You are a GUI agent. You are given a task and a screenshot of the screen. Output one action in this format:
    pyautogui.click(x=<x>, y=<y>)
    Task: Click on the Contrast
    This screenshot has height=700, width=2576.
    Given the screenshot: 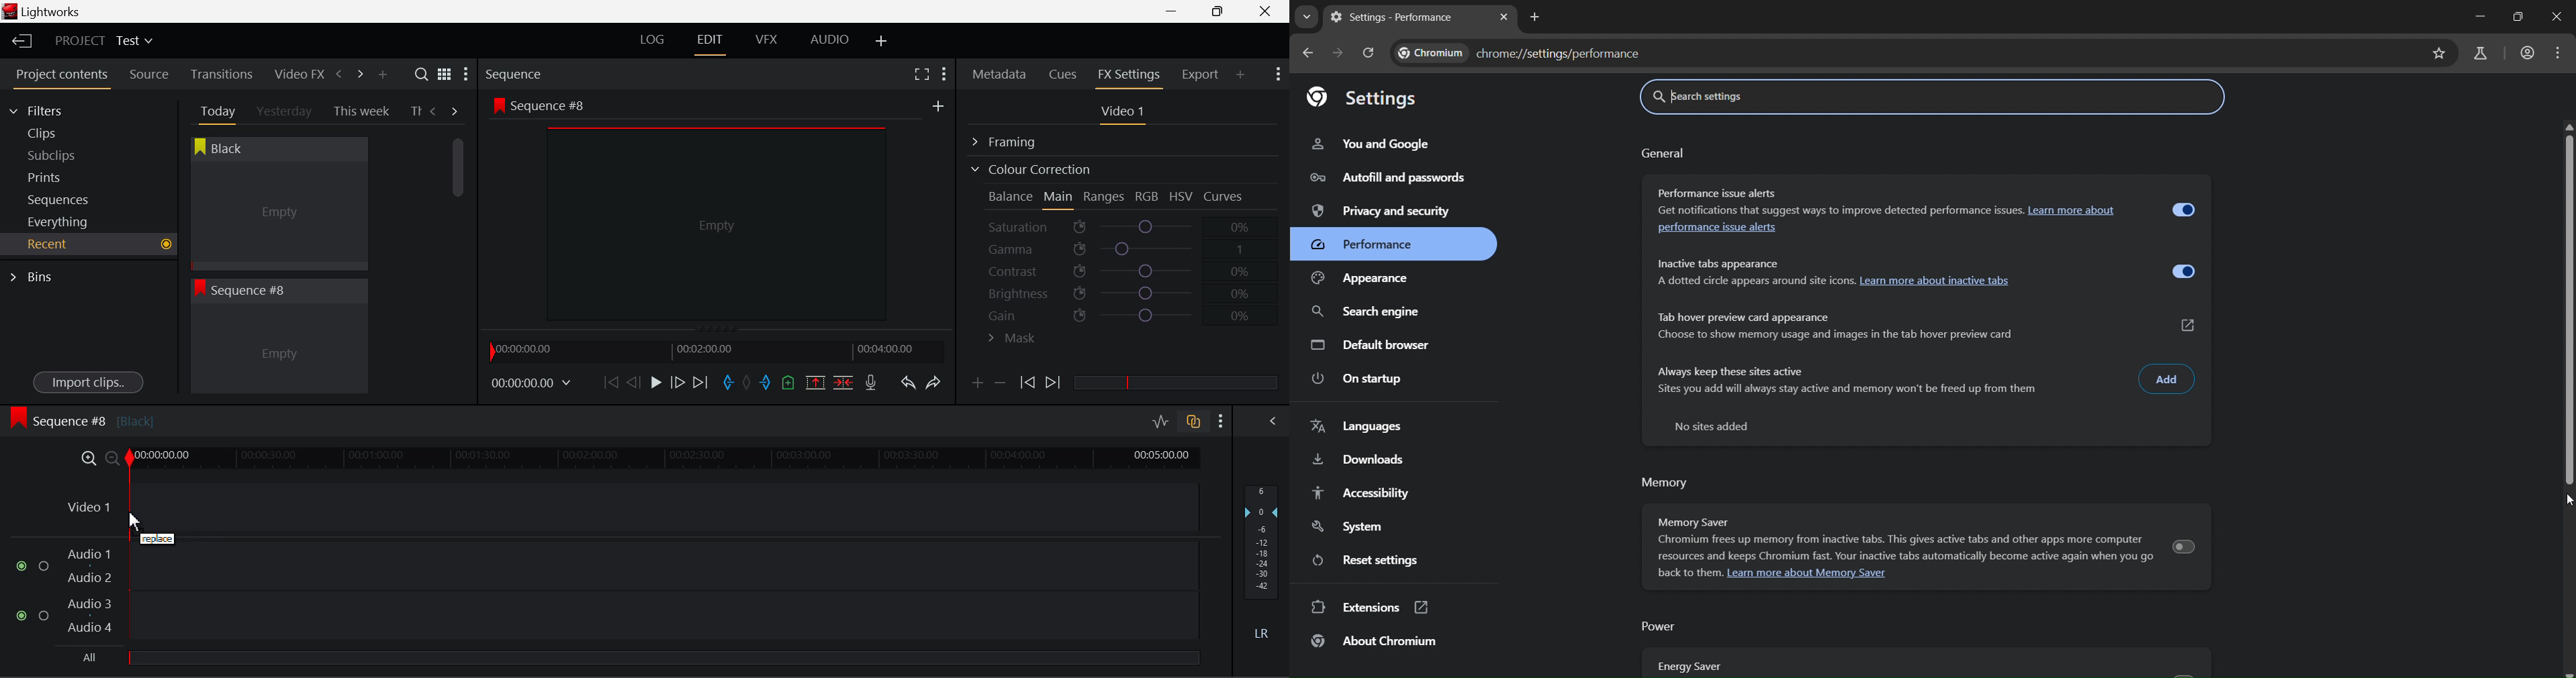 What is the action you would take?
    pyautogui.click(x=1124, y=271)
    